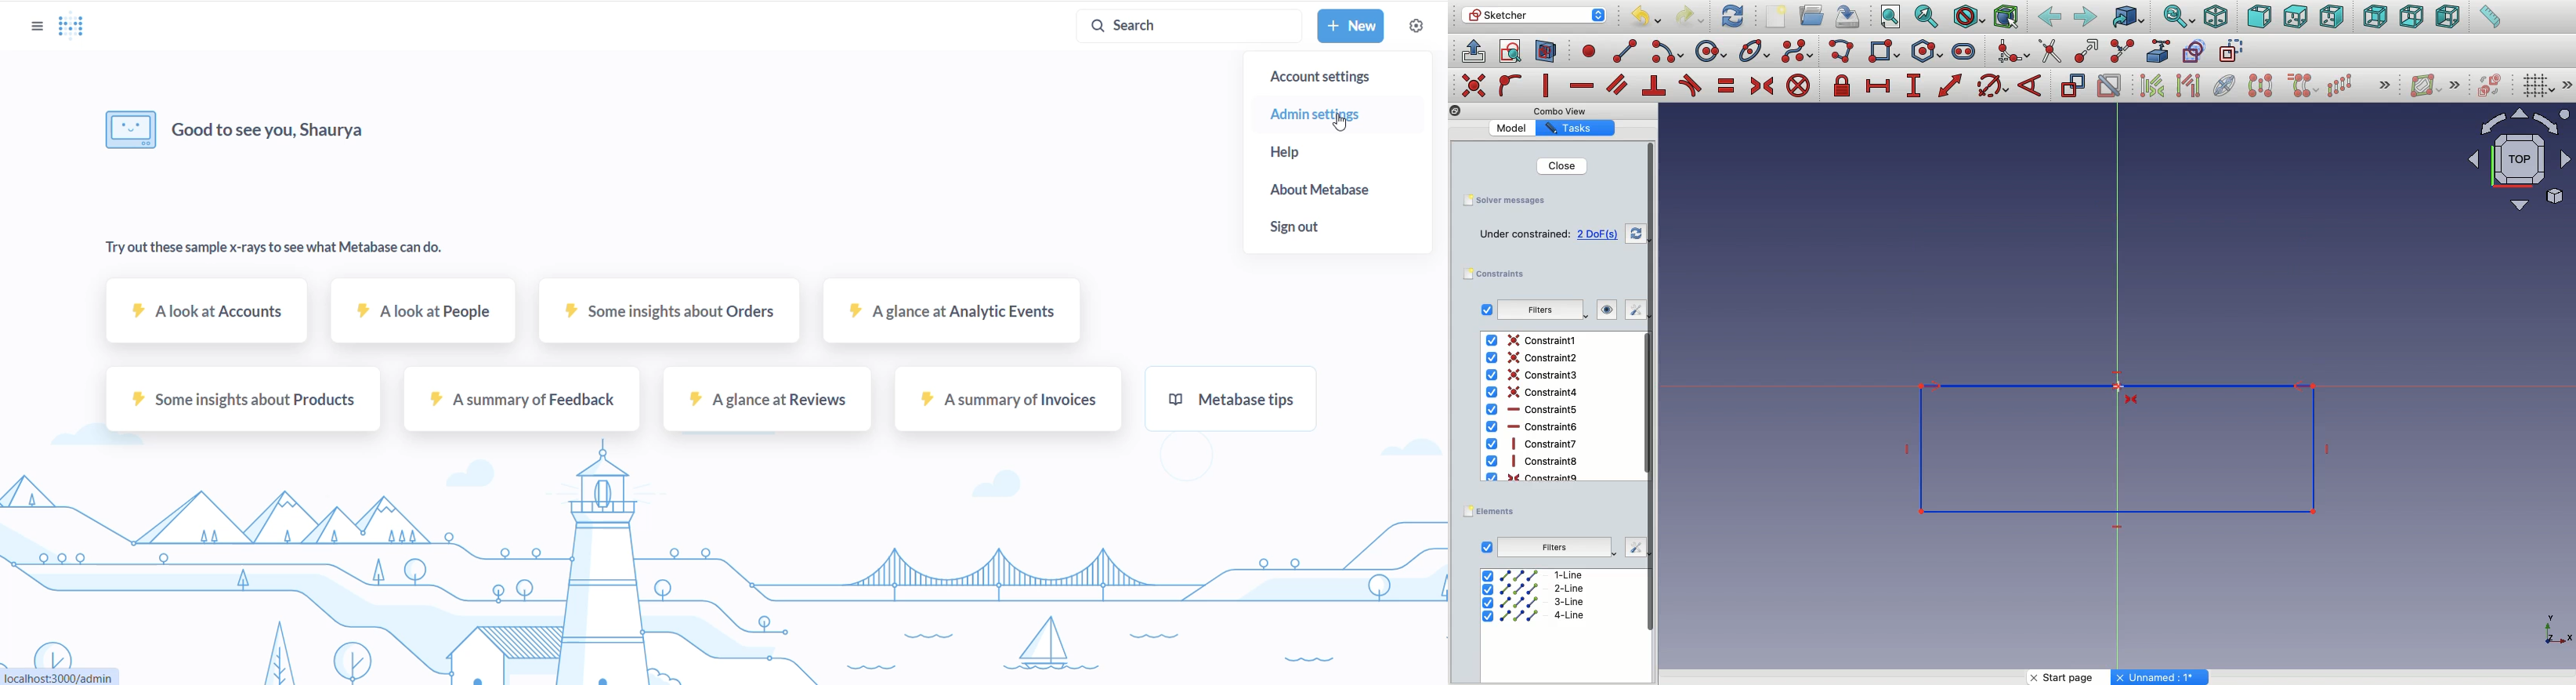 The width and height of the screenshot is (2576, 700). What do you see at coordinates (33, 26) in the screenshot?
I see `show/hide sidebar` at bounding box center [33, 26].